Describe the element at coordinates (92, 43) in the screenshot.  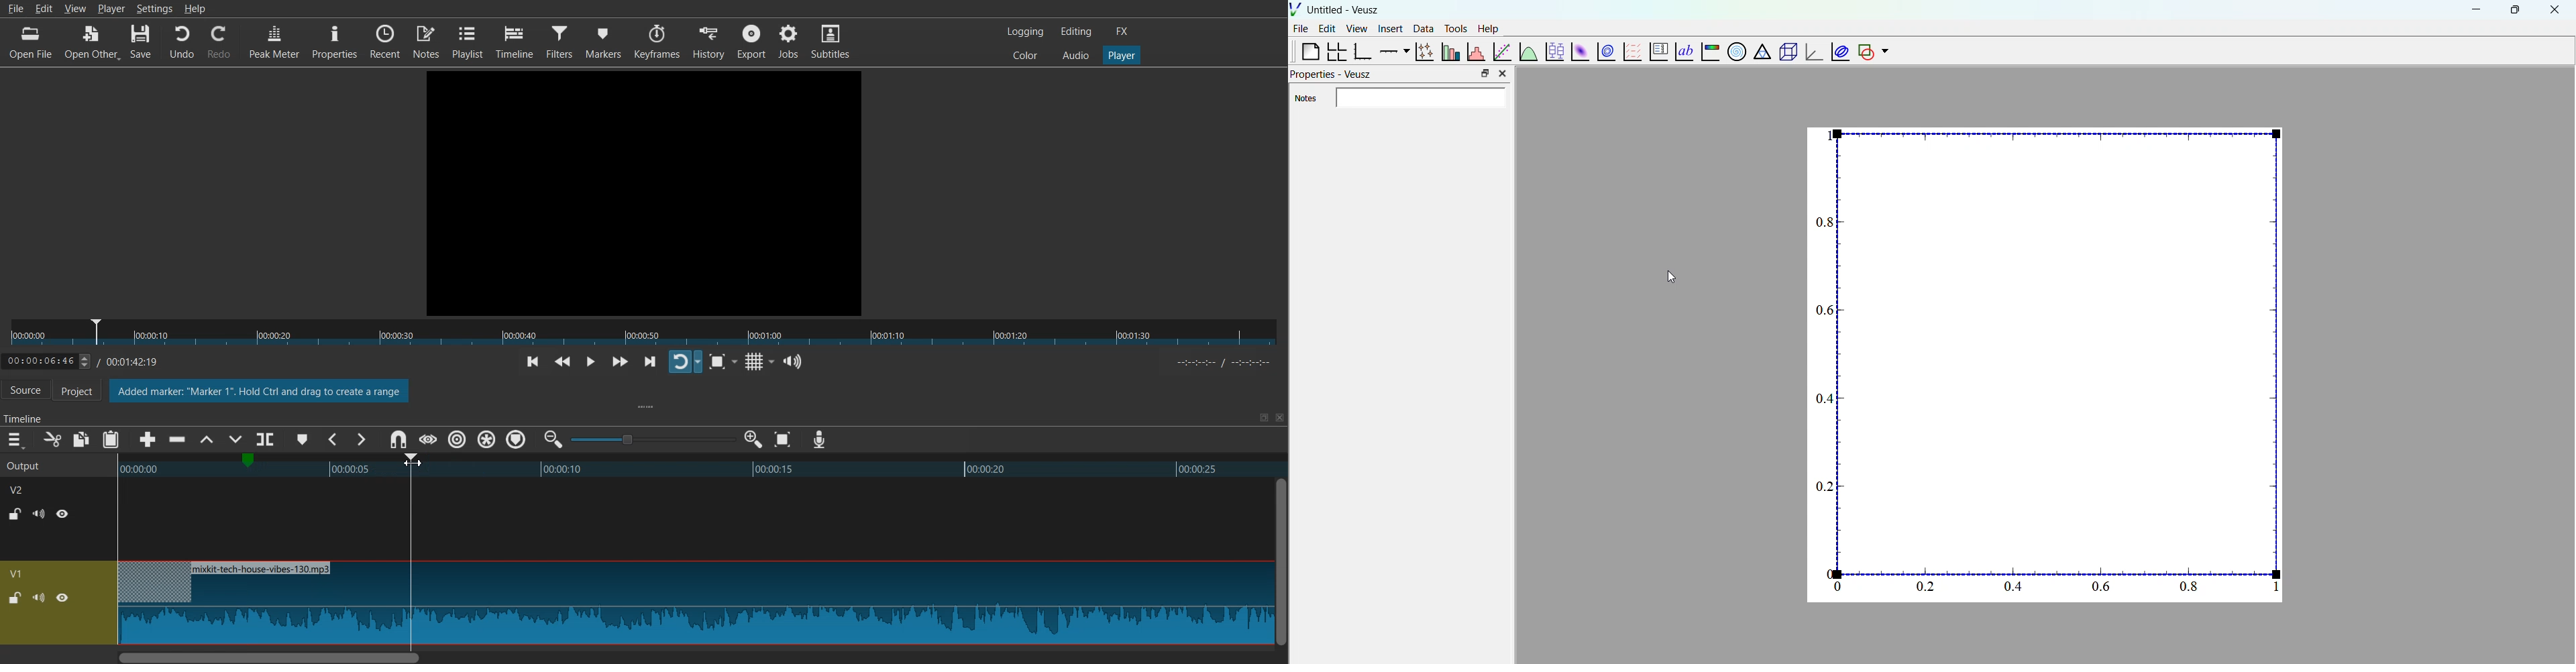
I see `Open Other` at that location.